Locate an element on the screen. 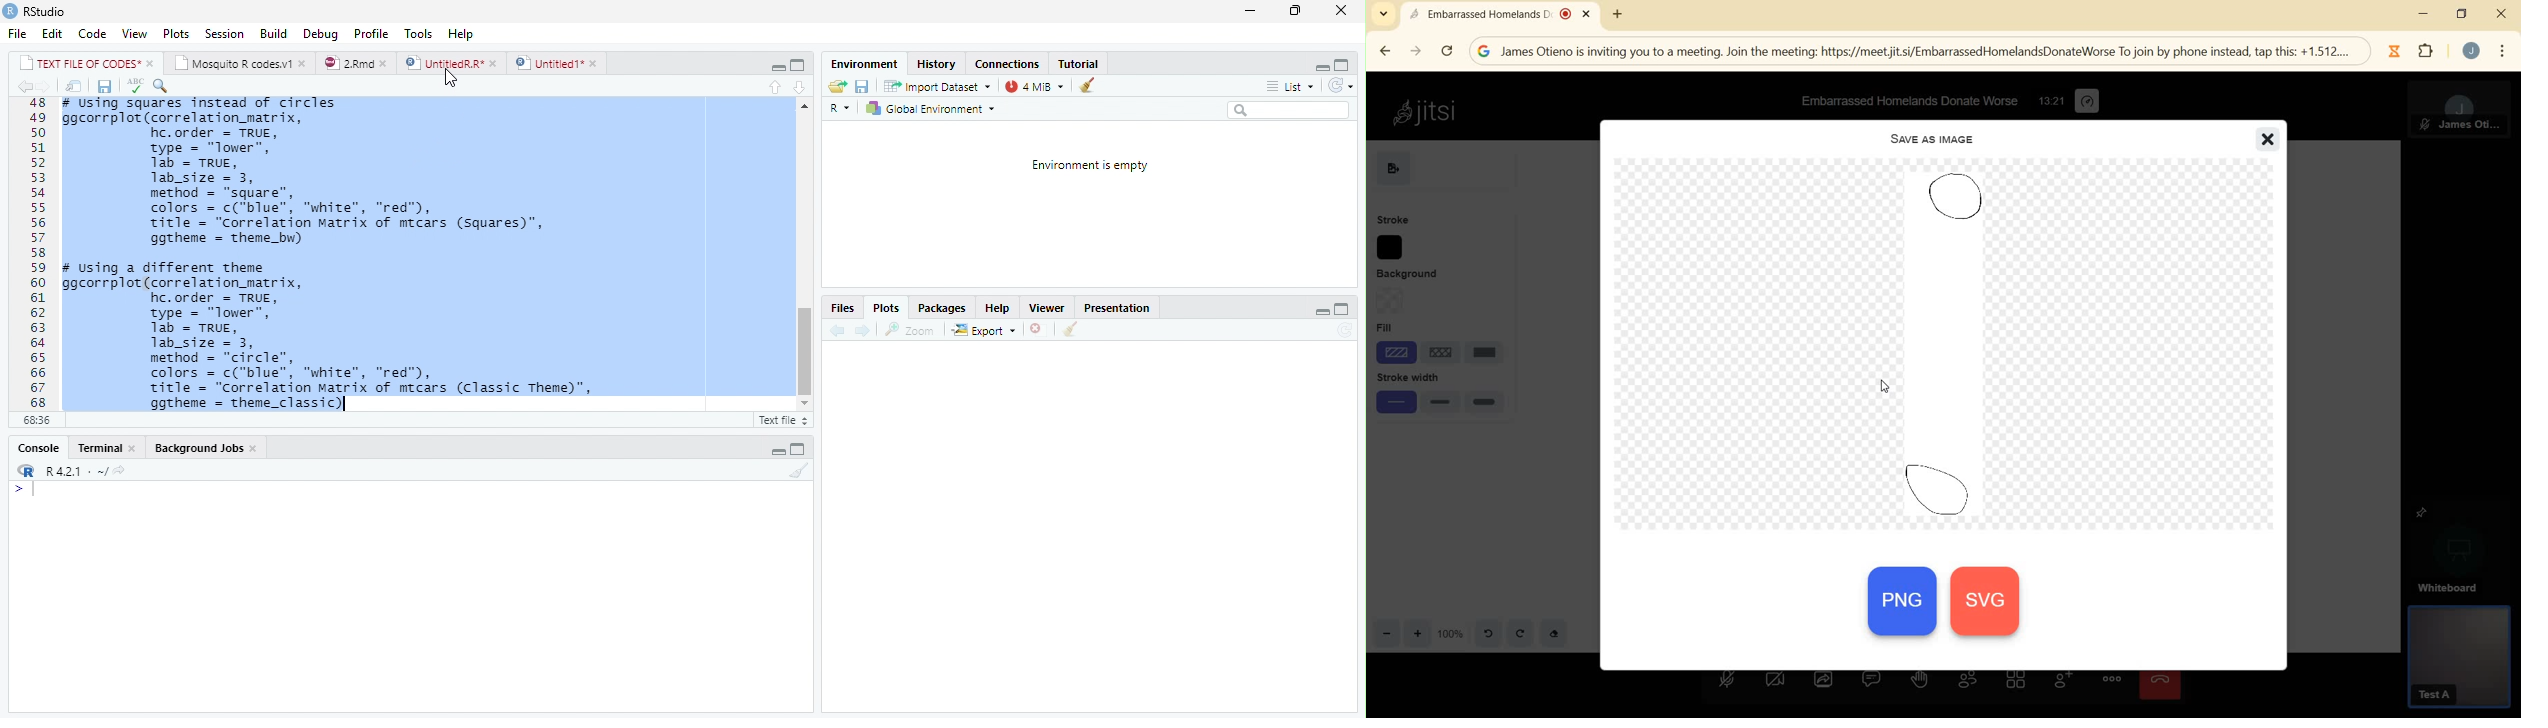 Image resolution: width=2548 pixels, height=728 pixels. hide console is located at coordinates (1346, 65).